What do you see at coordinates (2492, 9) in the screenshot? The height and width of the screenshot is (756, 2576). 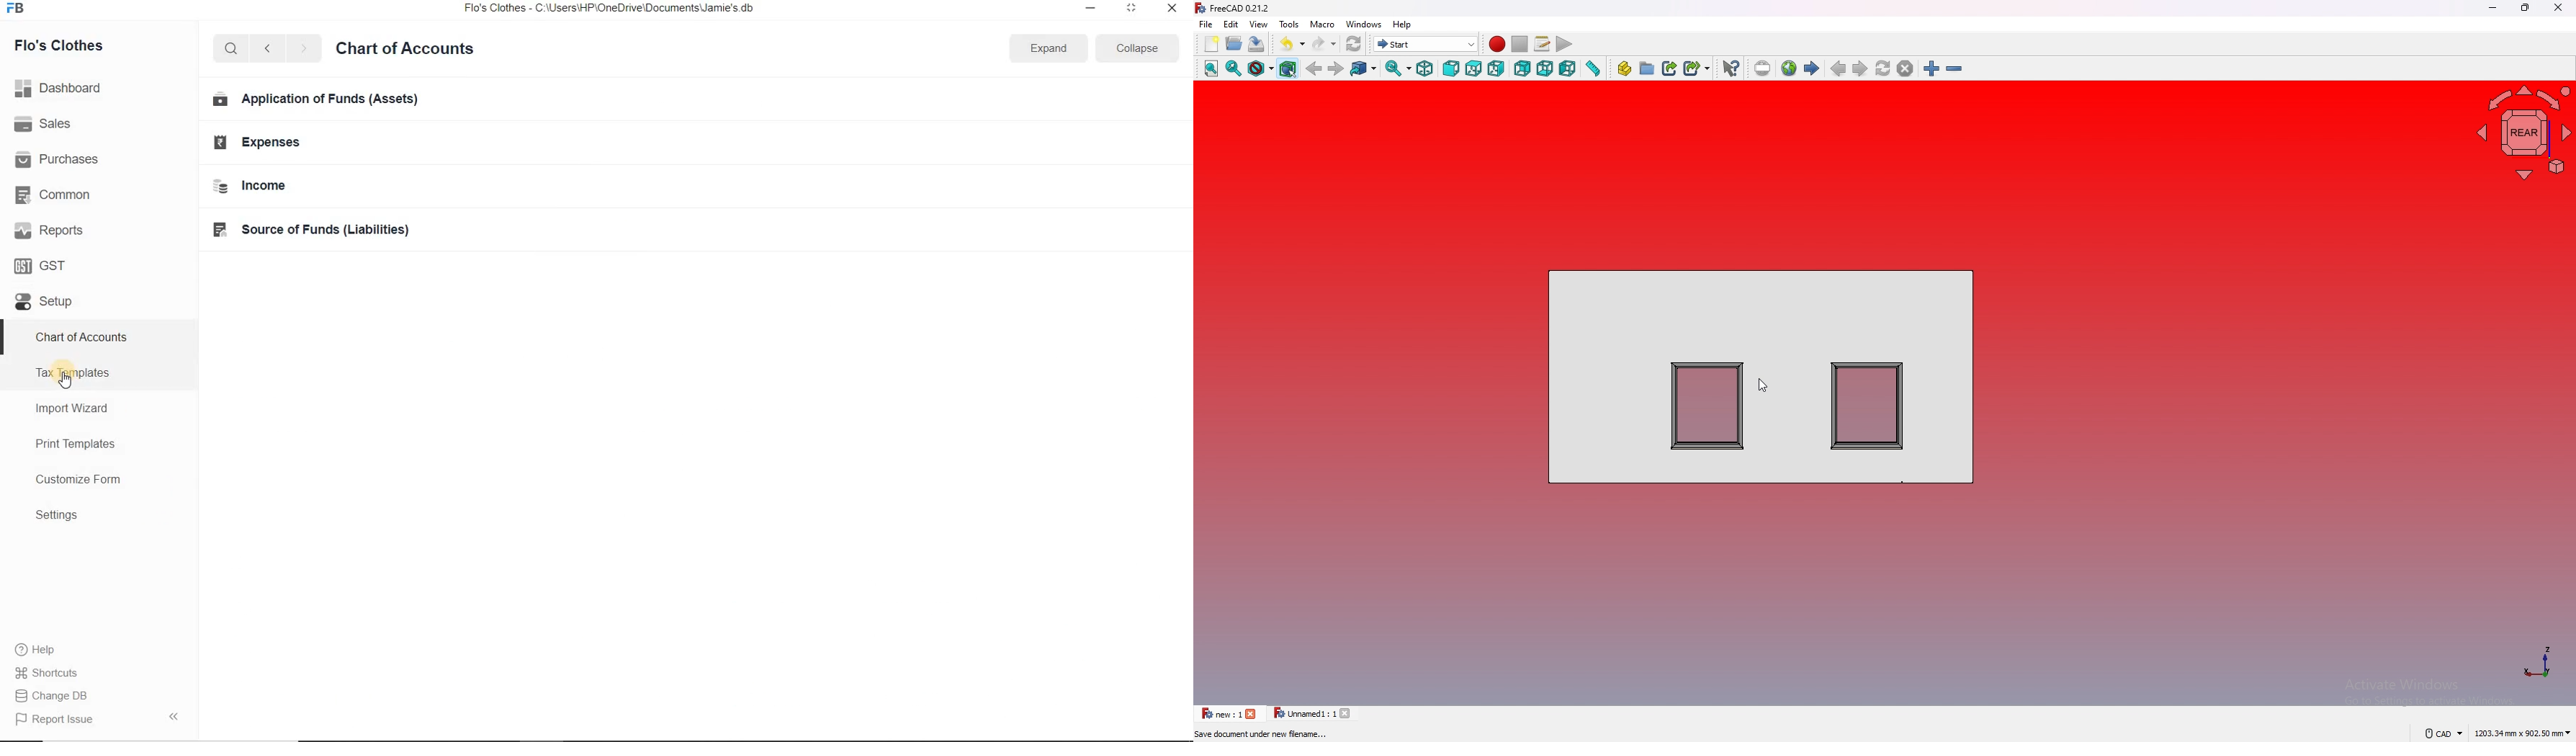 I see `minimize` at bounding box center [2492, 9].